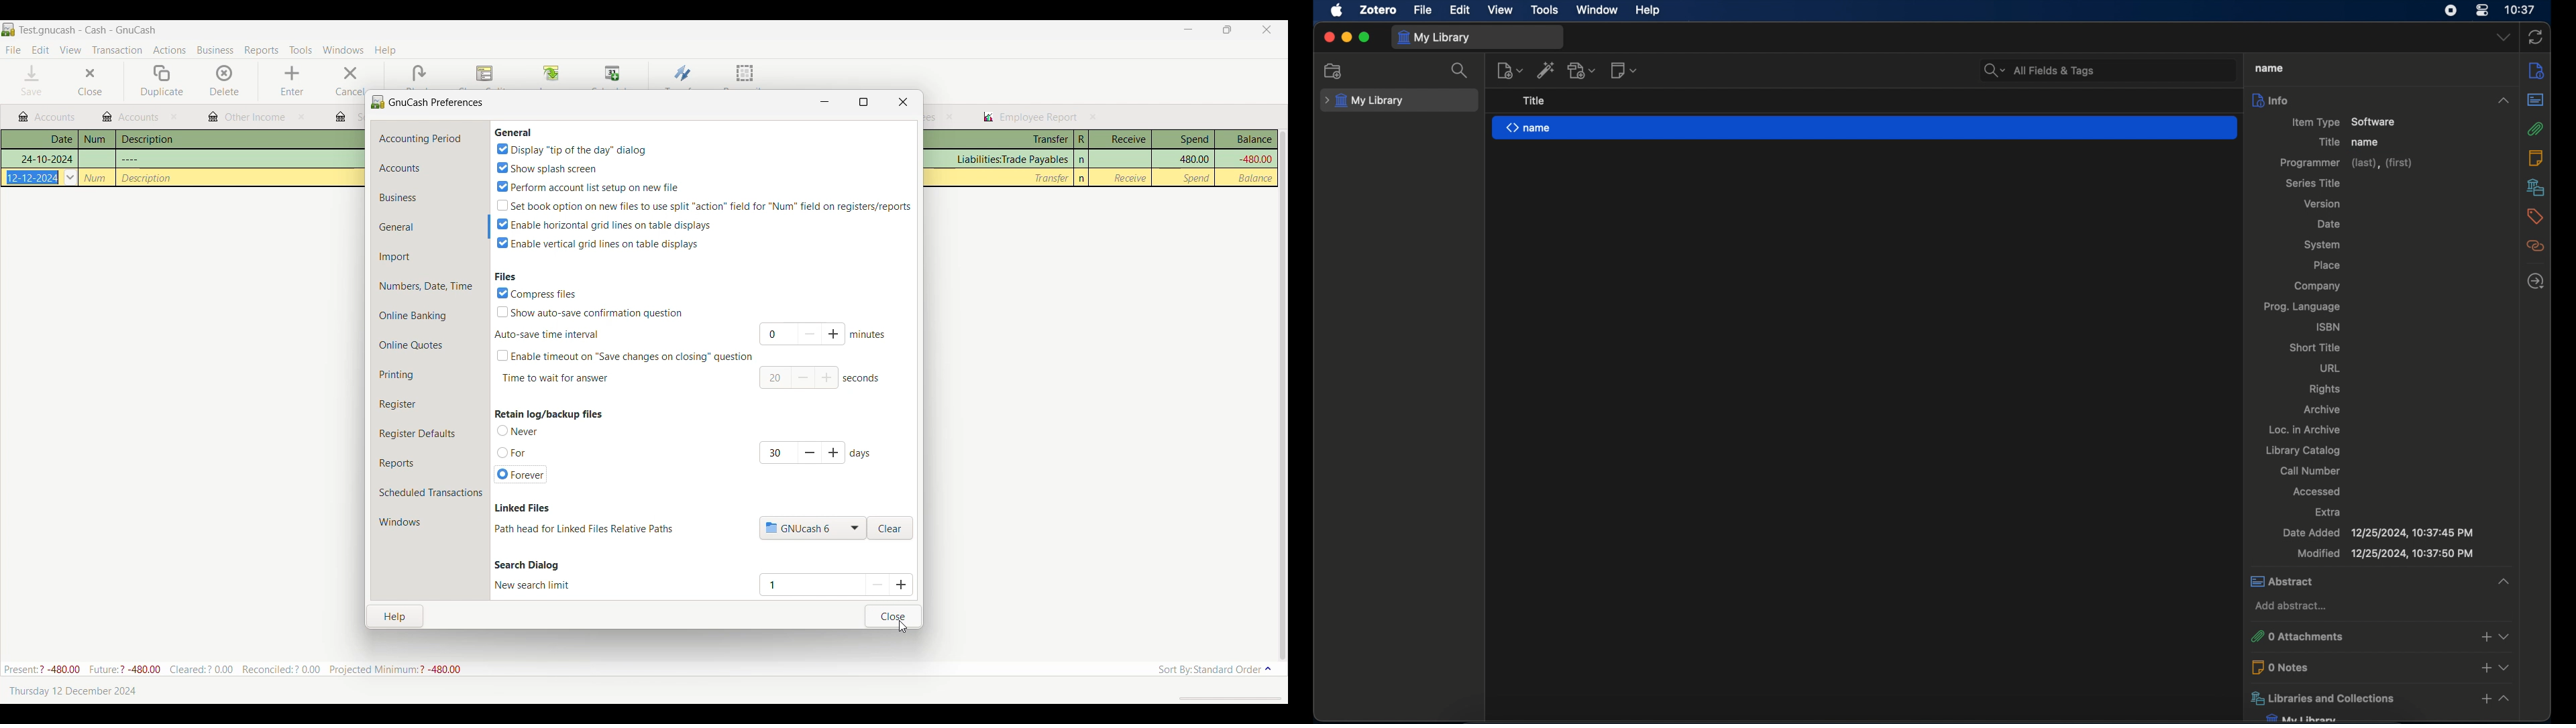  Describe the element at coordinates (2302, 307) in the screenshot. I see `prog. language` at that location.